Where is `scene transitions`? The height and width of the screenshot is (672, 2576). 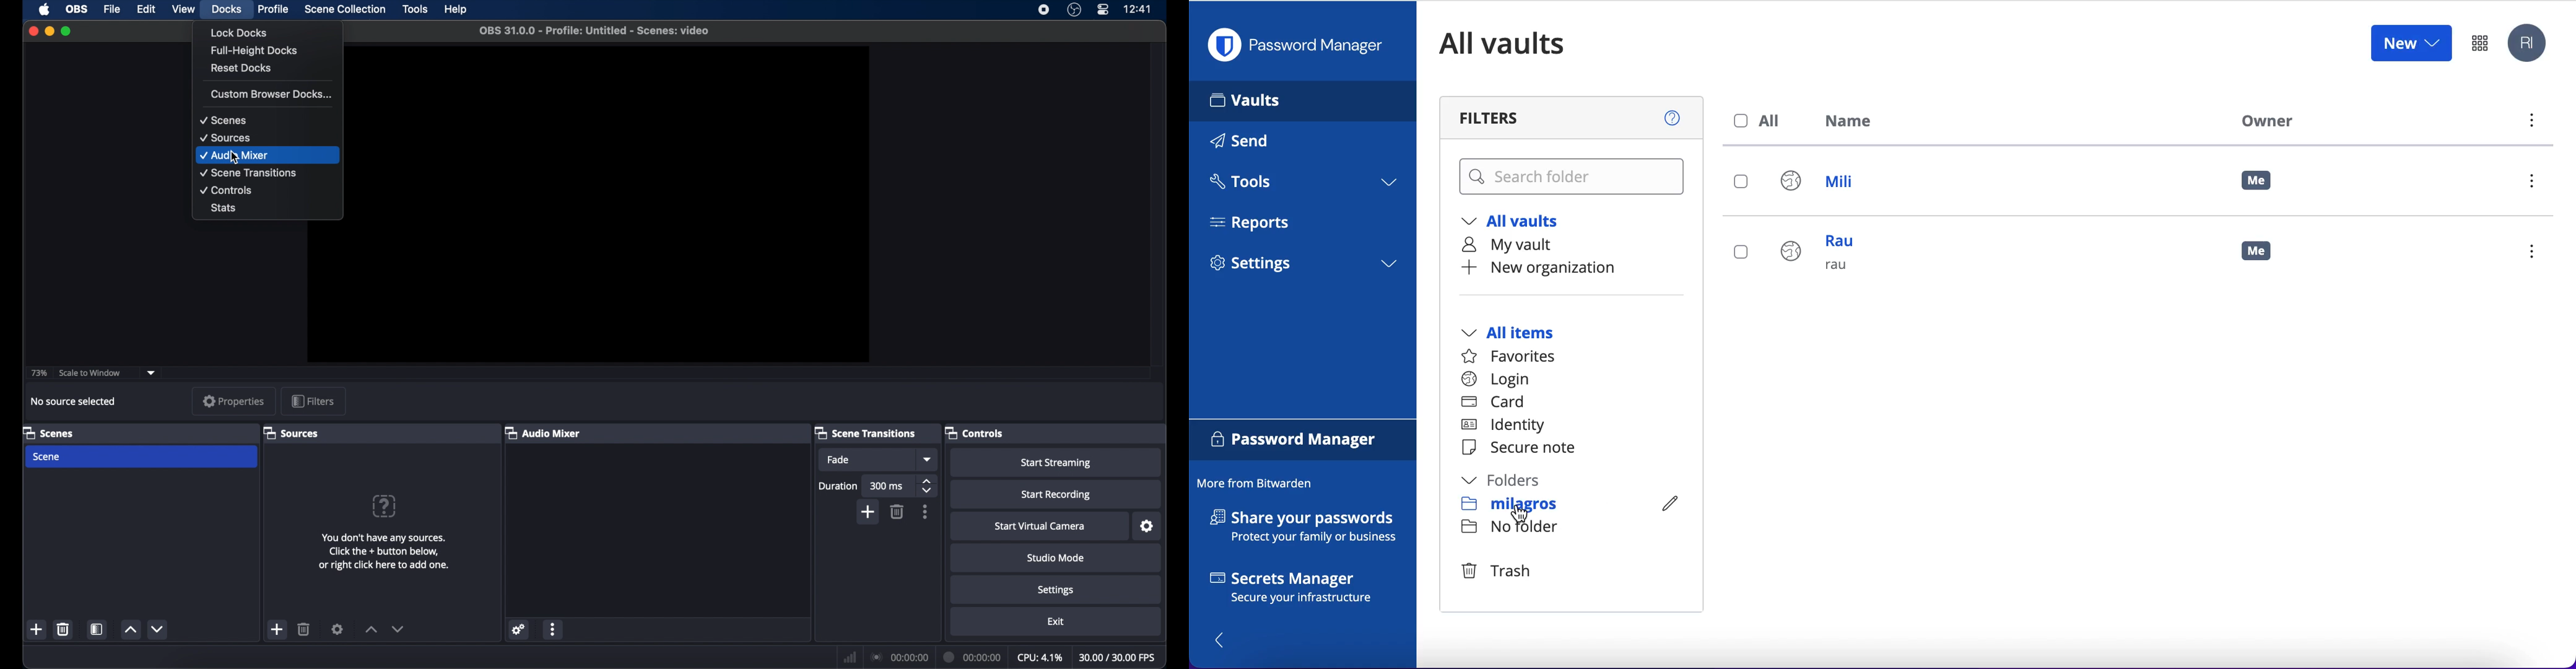 scene transitions is located at coordinates (249, 173).